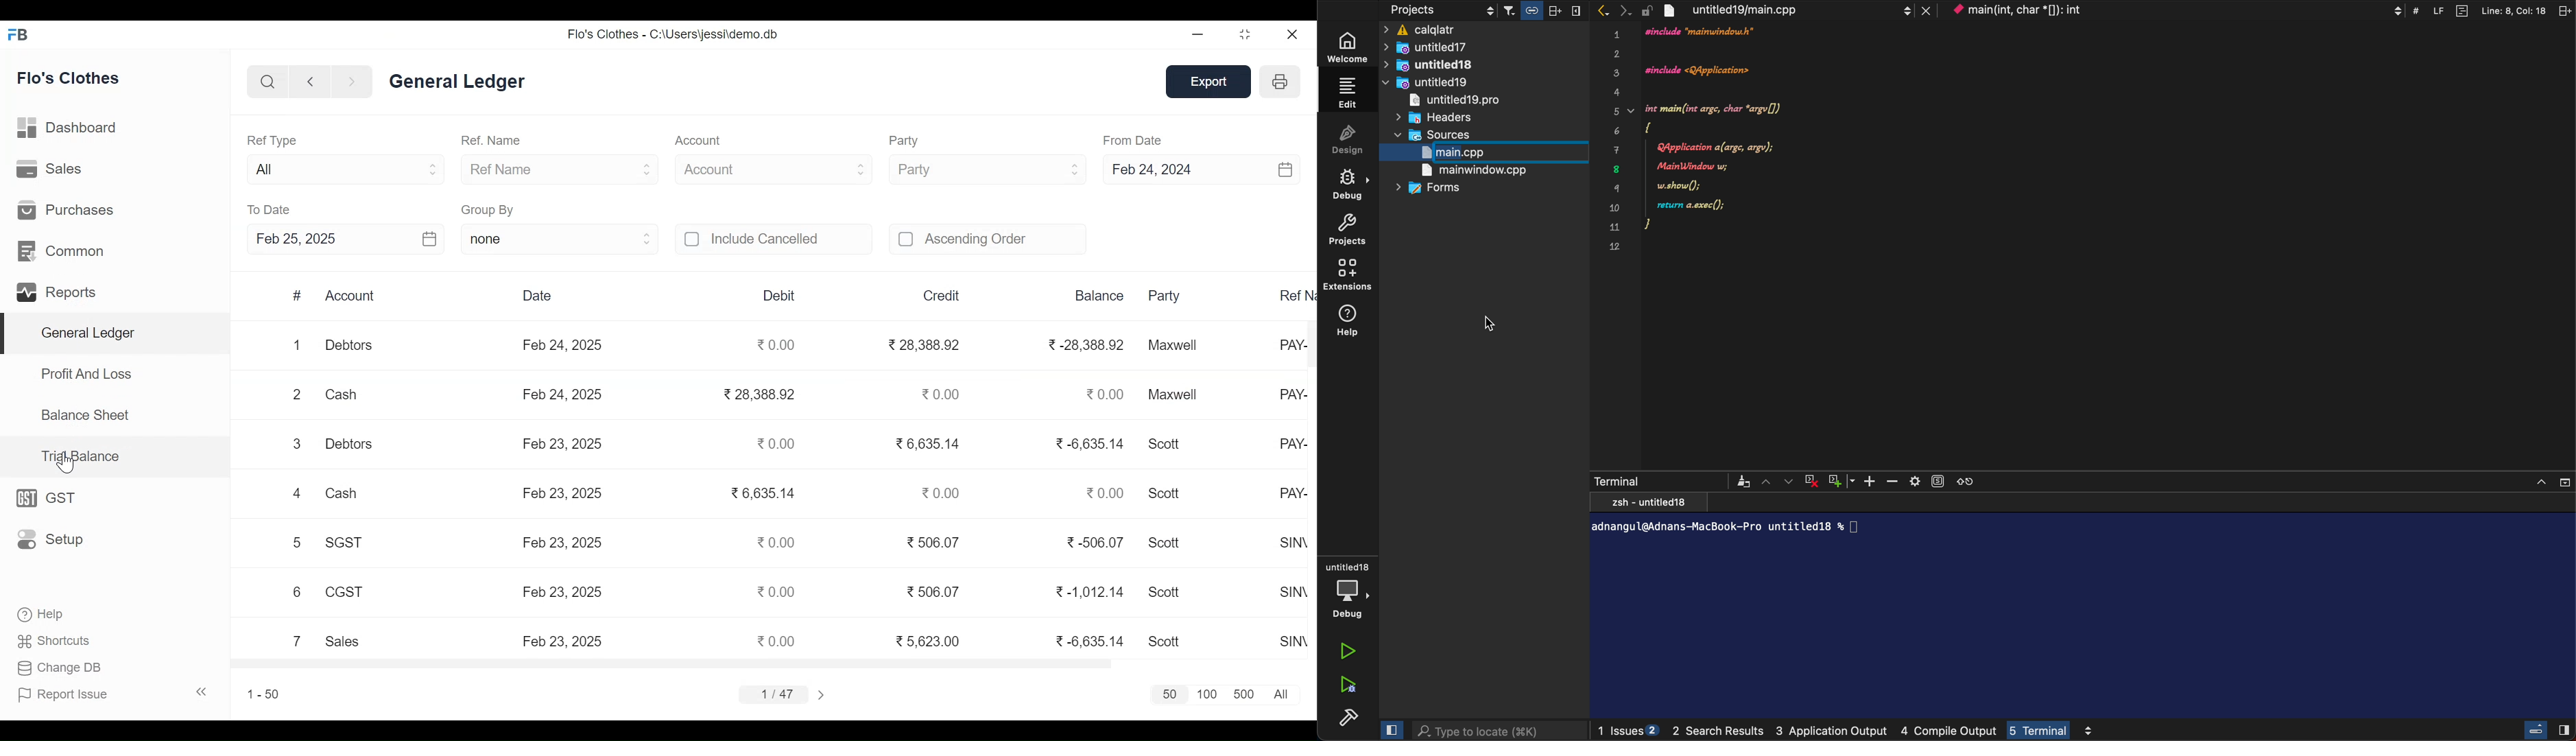  What do you see at coordinates (927, 640) in the screenshot?
I see `5,623.00` at bounding box center [927, 640].